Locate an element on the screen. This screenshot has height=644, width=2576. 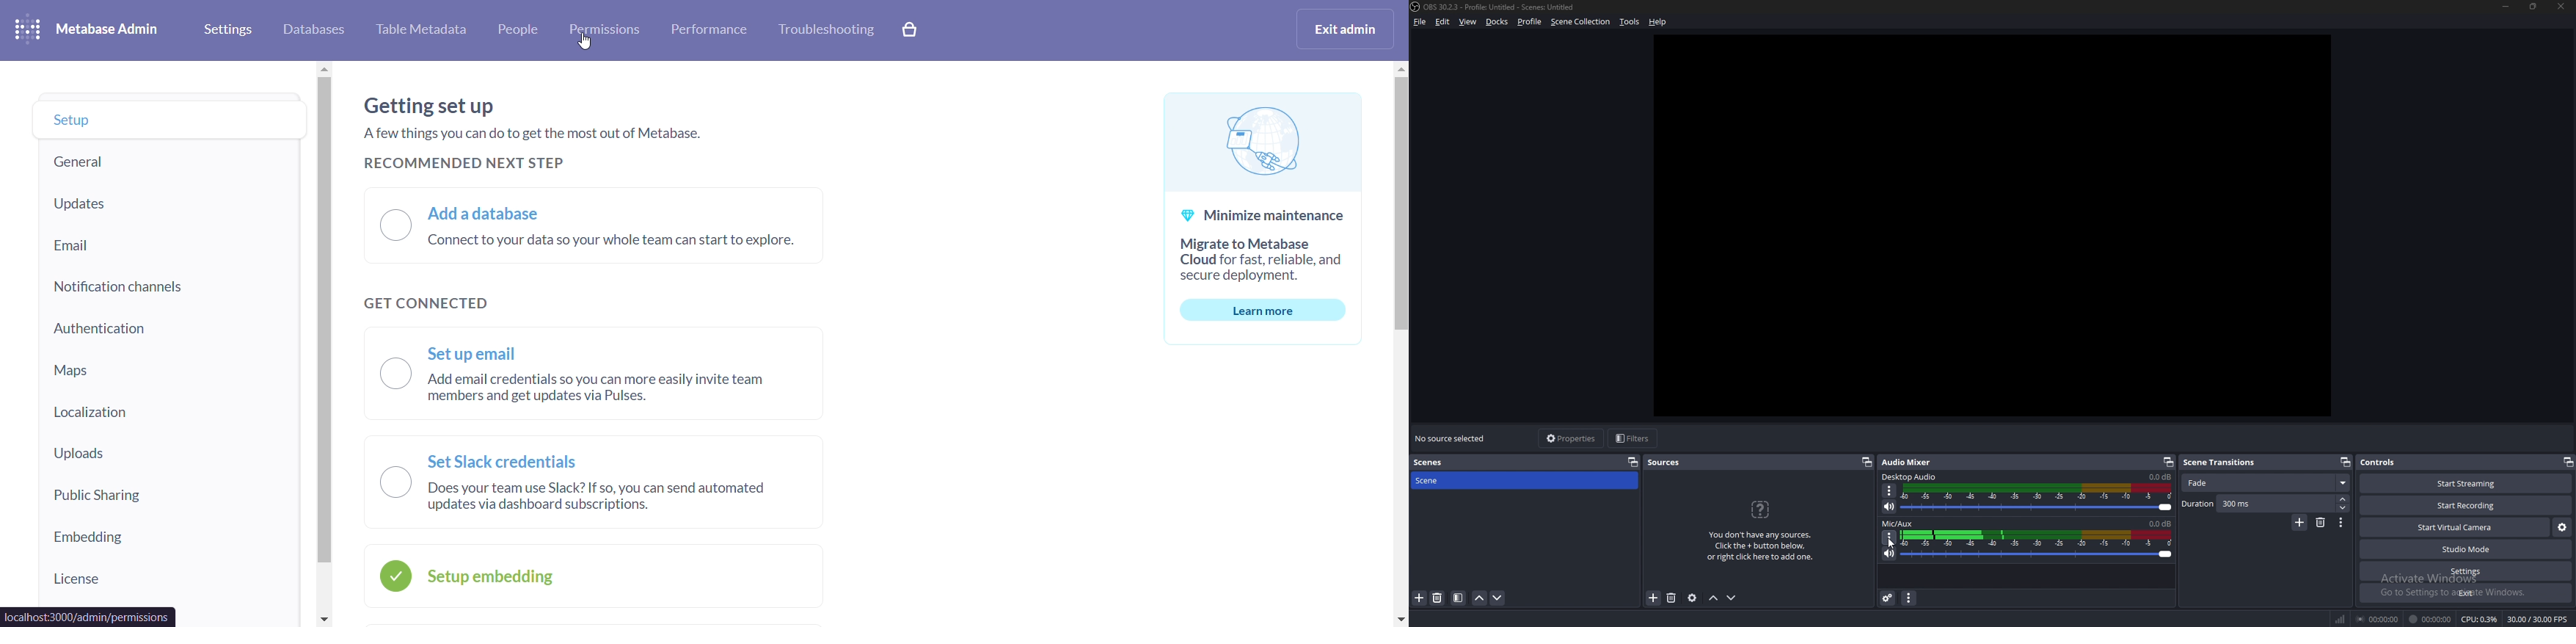
audio mixer is located at coordinates (1911, 462).